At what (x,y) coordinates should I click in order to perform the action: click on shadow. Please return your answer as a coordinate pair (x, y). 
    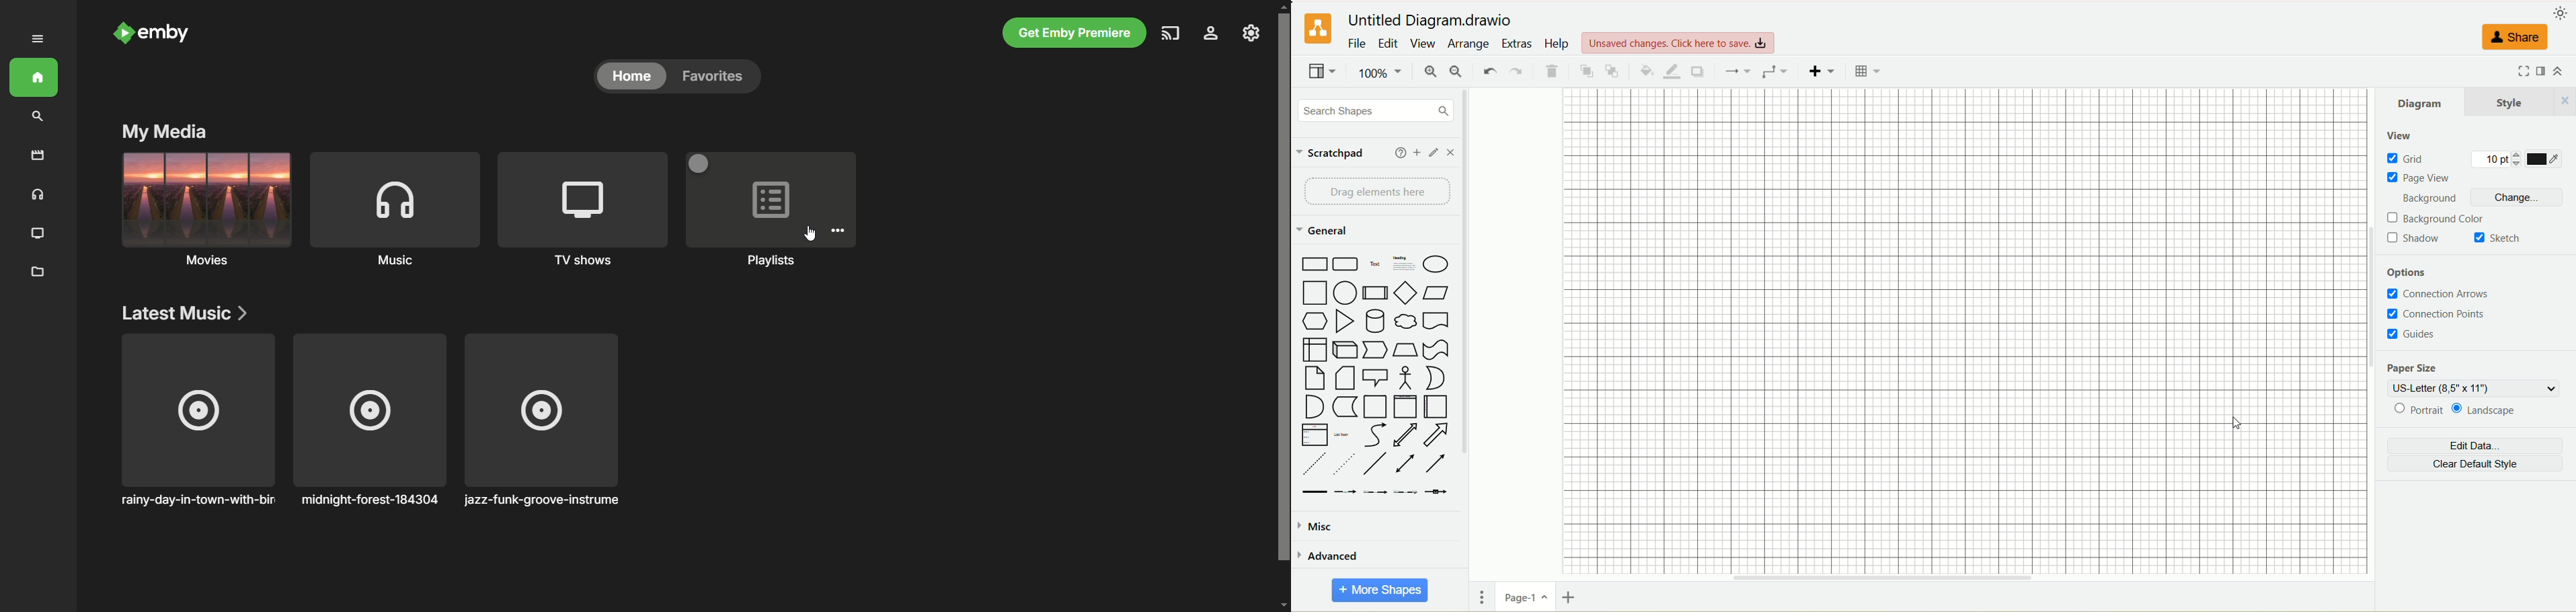
    Looking at the image, I should click on (2416, 239).